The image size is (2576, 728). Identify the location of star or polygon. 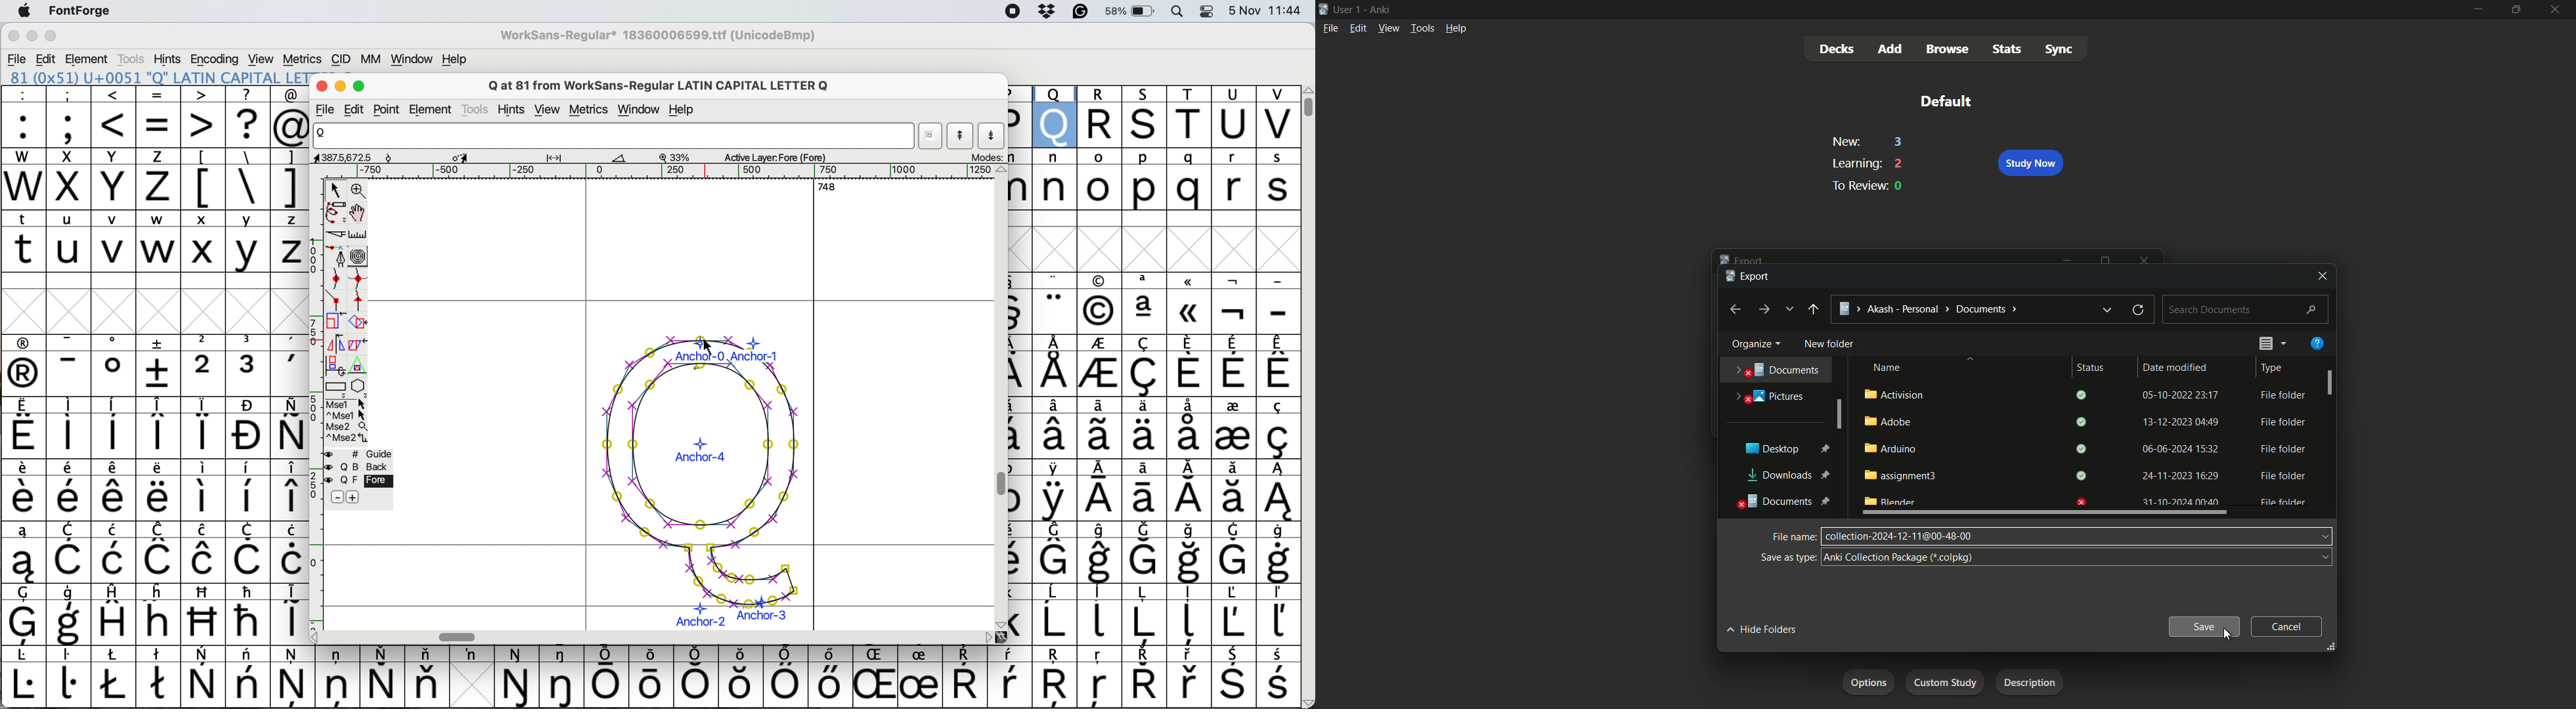
(360, 387).